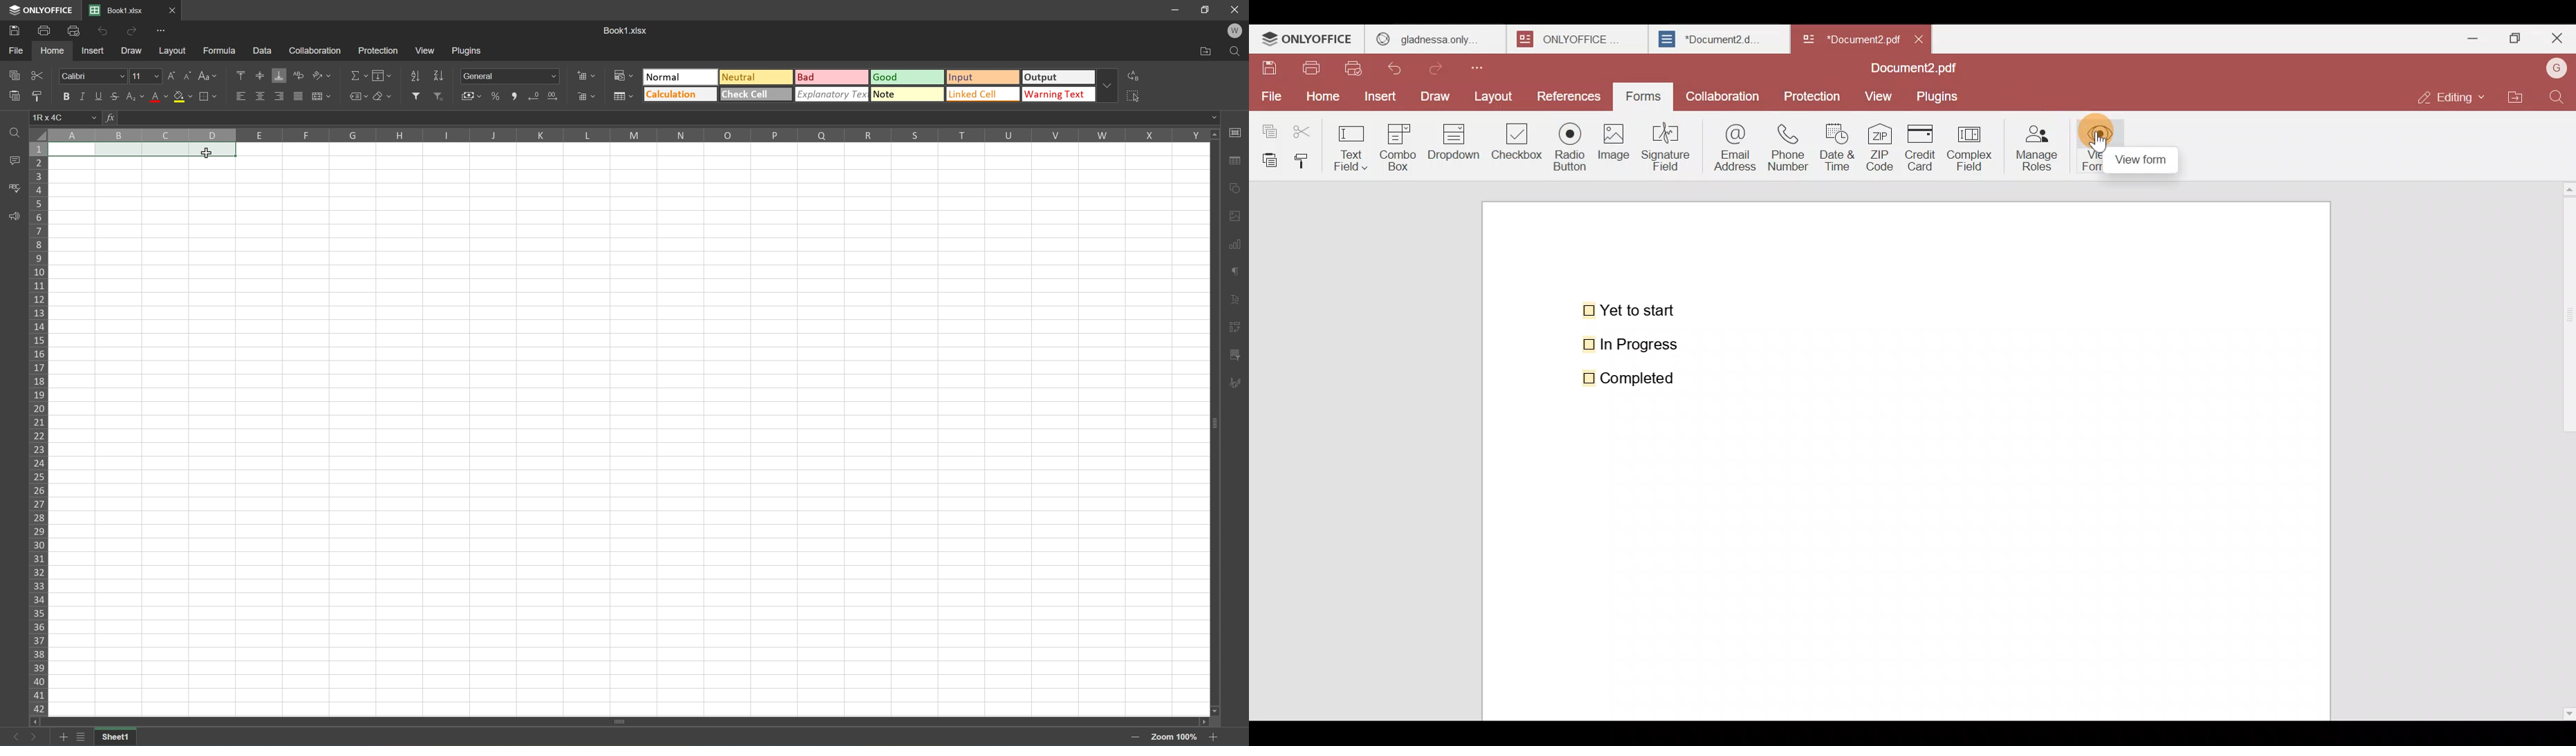 Image resolution: width=2576 pixels, height=756 pixels. Describe the element at coordinates (1434, 36) in the screenshot. I see `gladness only` at that location.